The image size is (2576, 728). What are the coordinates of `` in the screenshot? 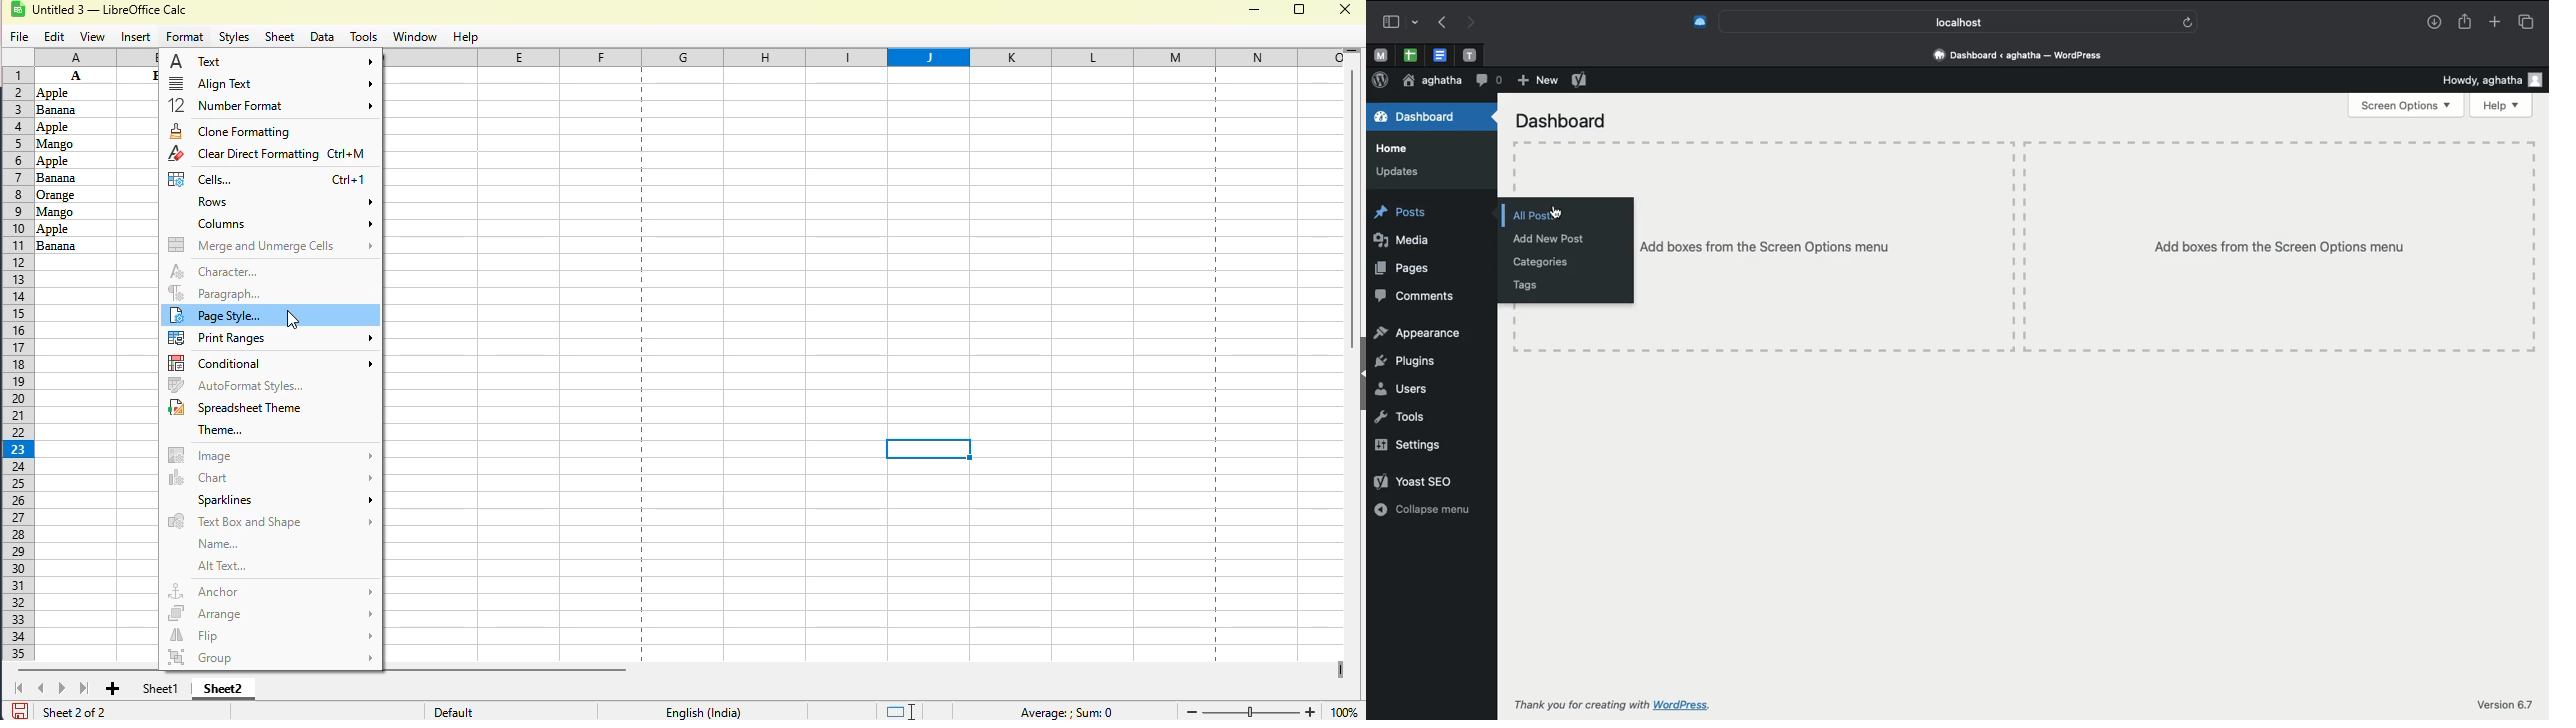 It's located at (73, 160).